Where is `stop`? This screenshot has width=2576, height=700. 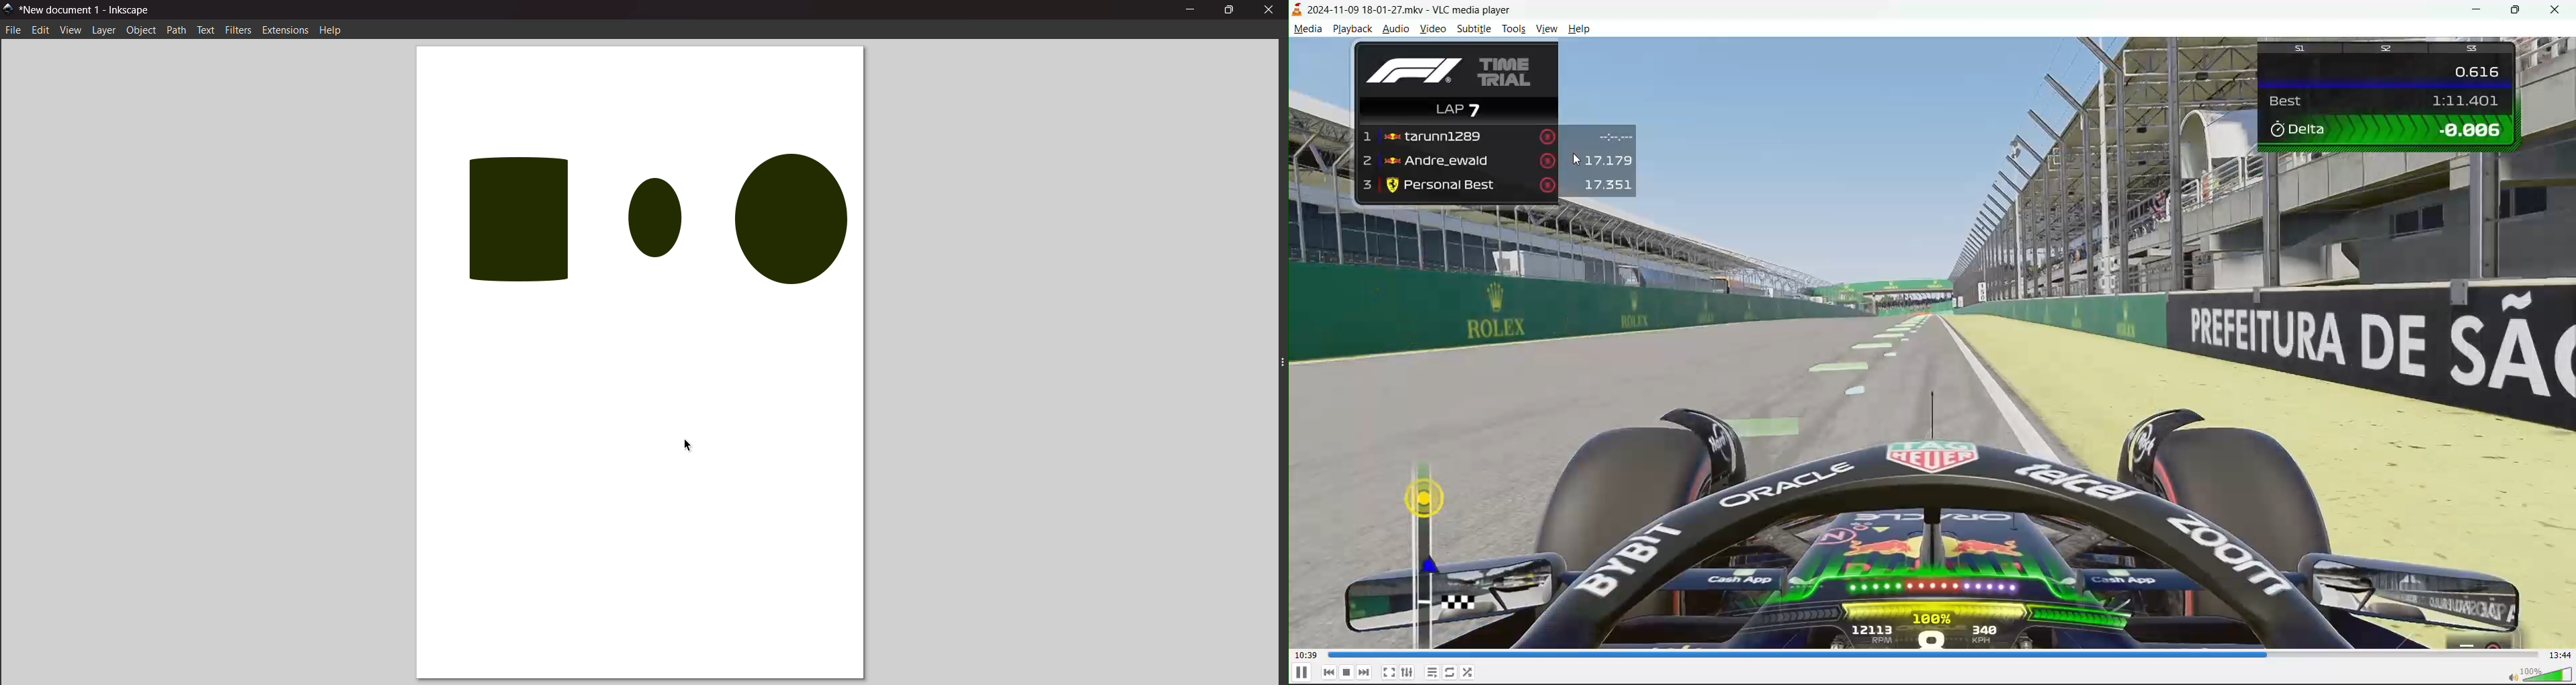
stop is located at coordinates (1347, 672).